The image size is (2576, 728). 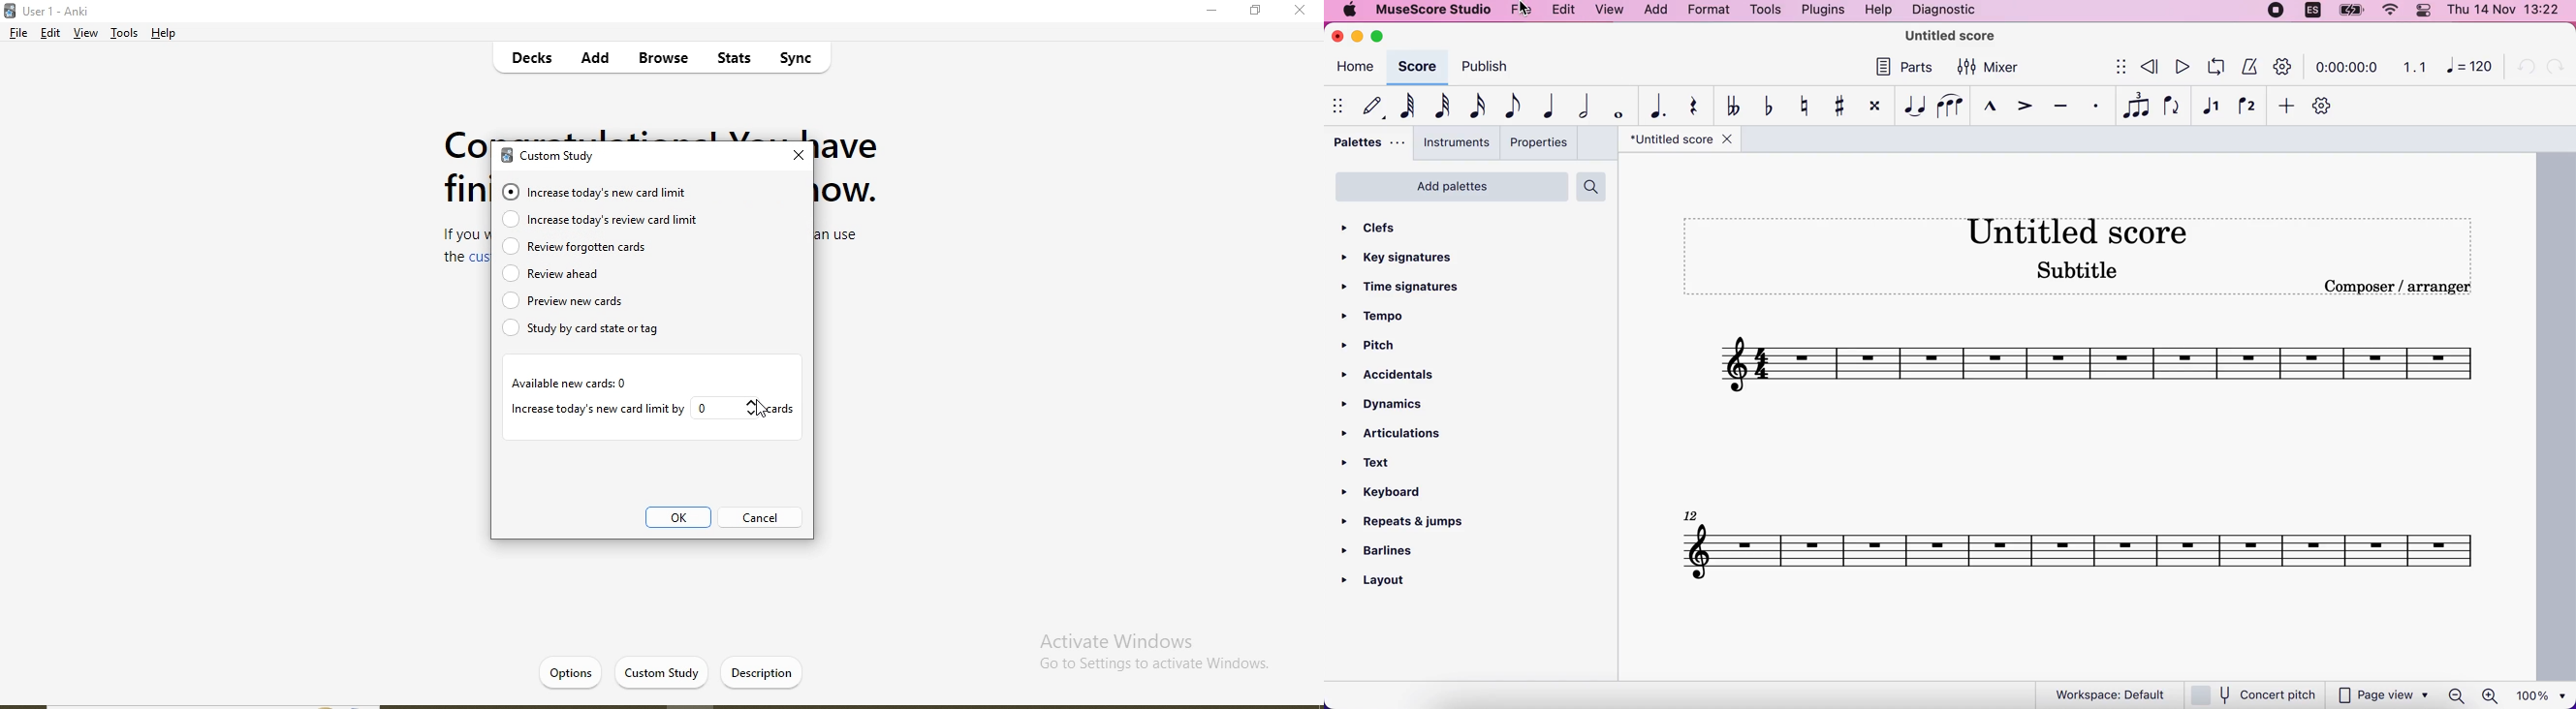 What do you see at coordinates (1366, 145) in the screenshot?
I see `palettes` at bounding box center [1366, 145].